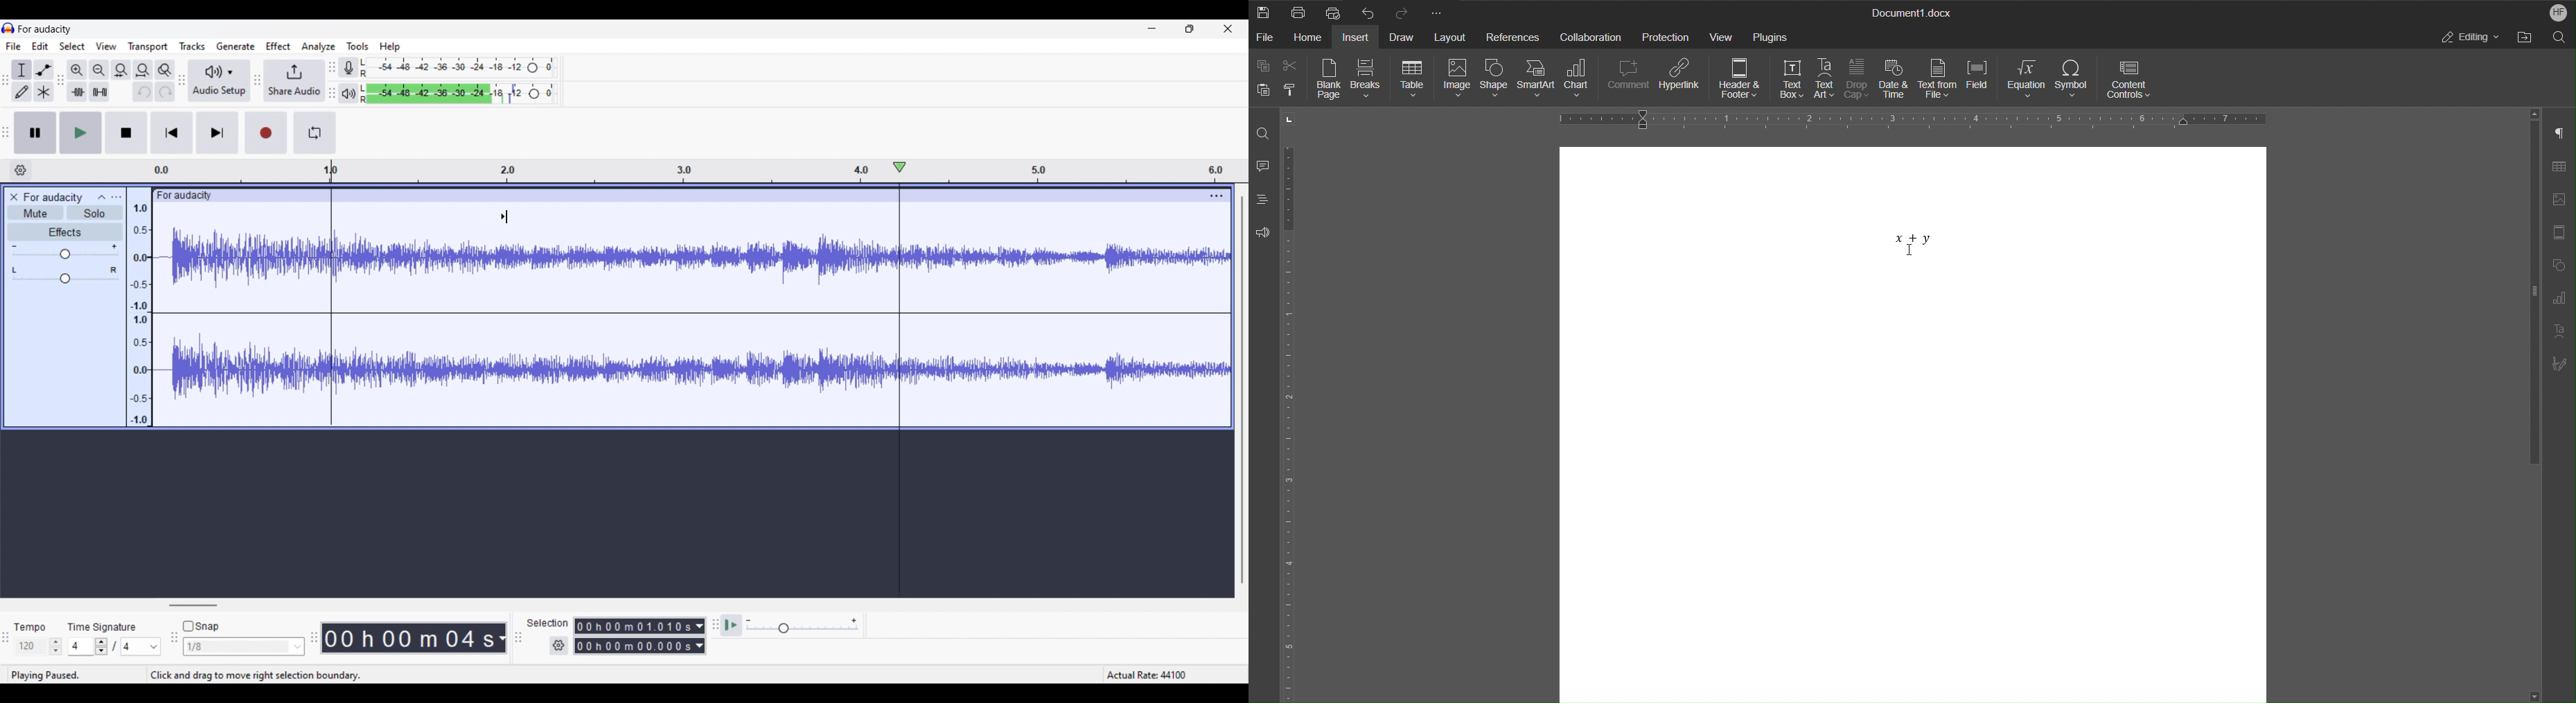 The width and height of the screenshot is (2576, 728). What do you see at coordinates (459, 93) in the screenshot?
I see `Playback level` at bounding box center [459, 93].